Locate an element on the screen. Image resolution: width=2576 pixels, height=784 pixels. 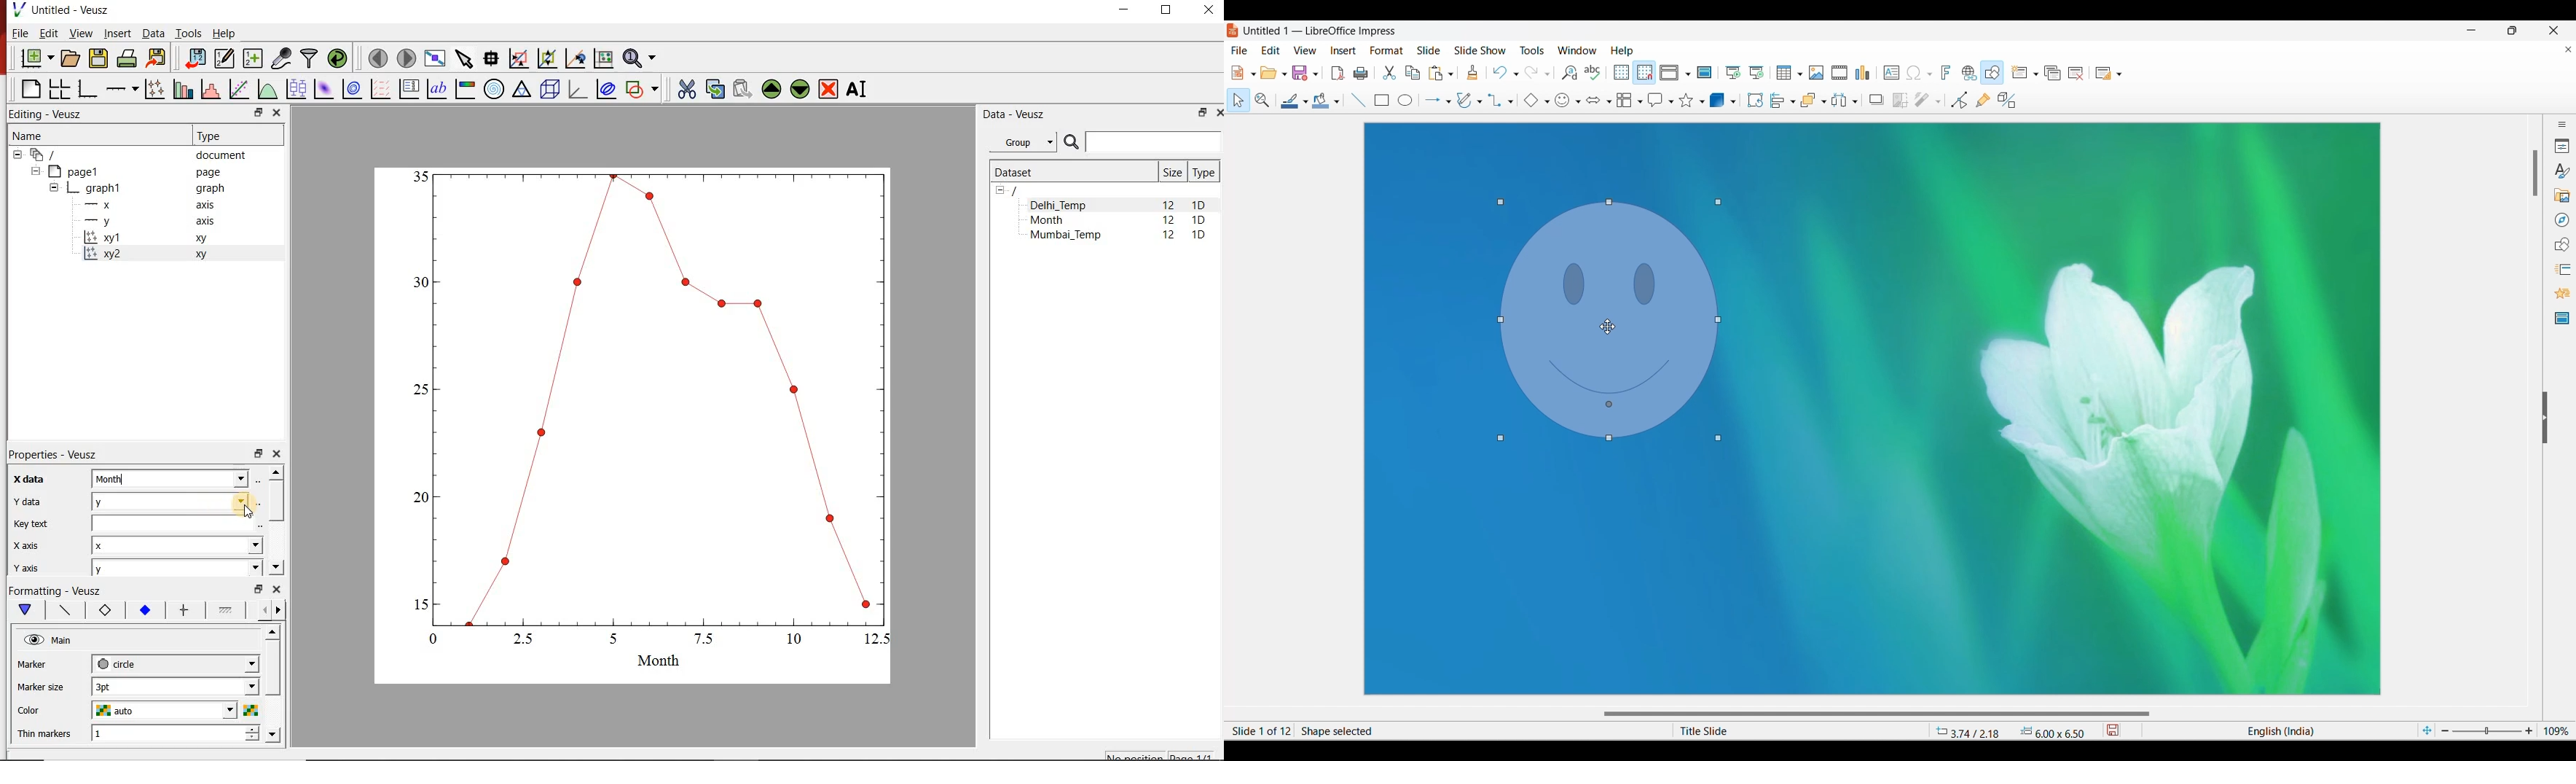
Tools is located at coordinates (189, 34).